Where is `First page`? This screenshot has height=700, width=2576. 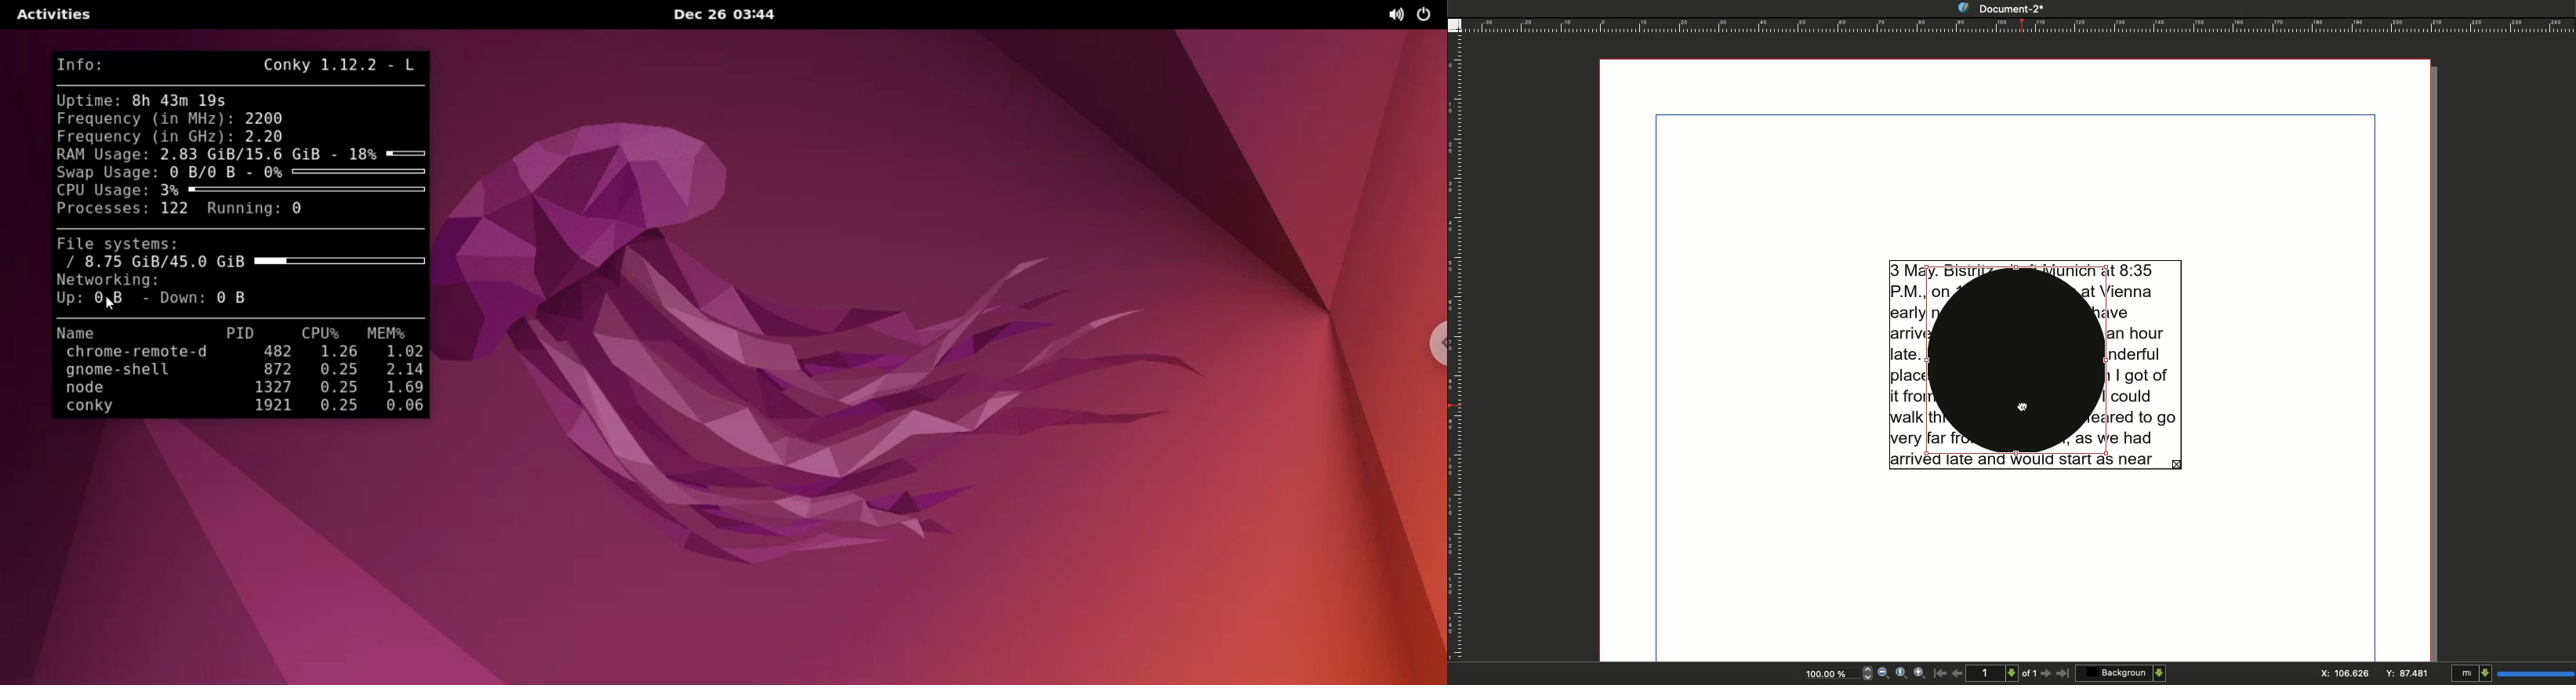 First page is located at coordinates (1939, 676).